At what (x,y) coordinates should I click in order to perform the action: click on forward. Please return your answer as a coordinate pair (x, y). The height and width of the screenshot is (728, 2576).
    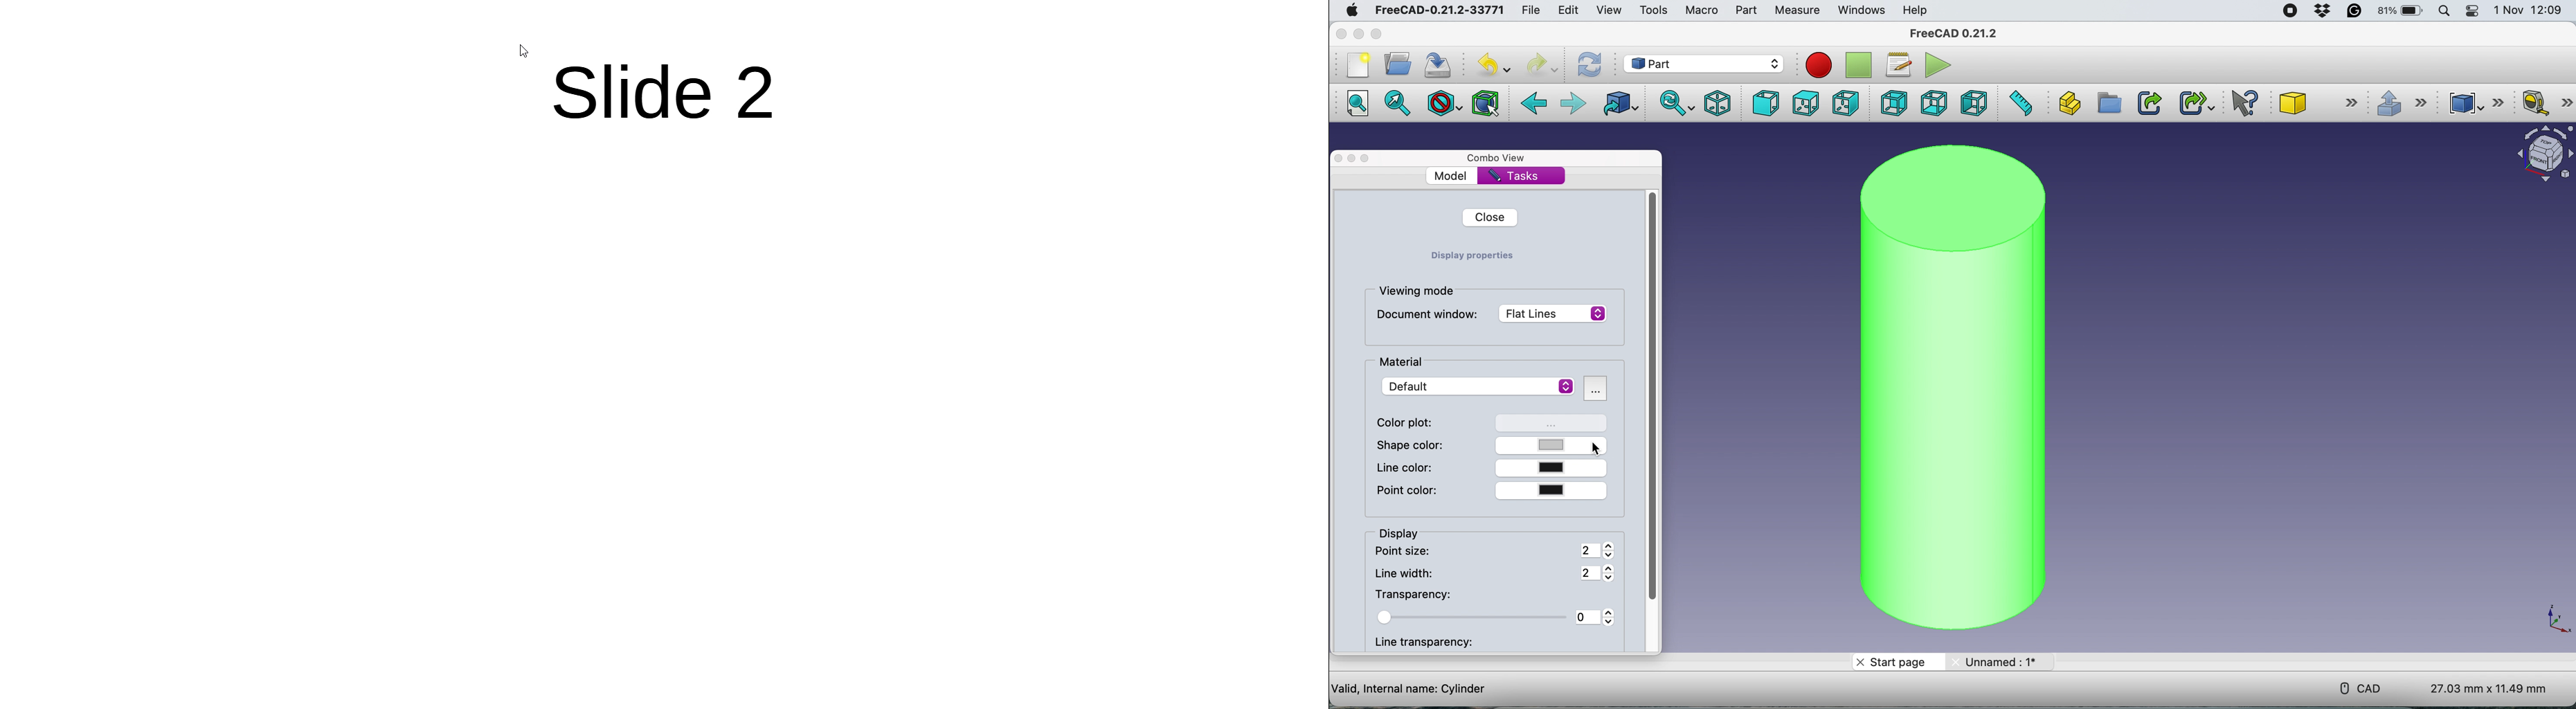
    Looking at the image, I should click on (1571, 102).